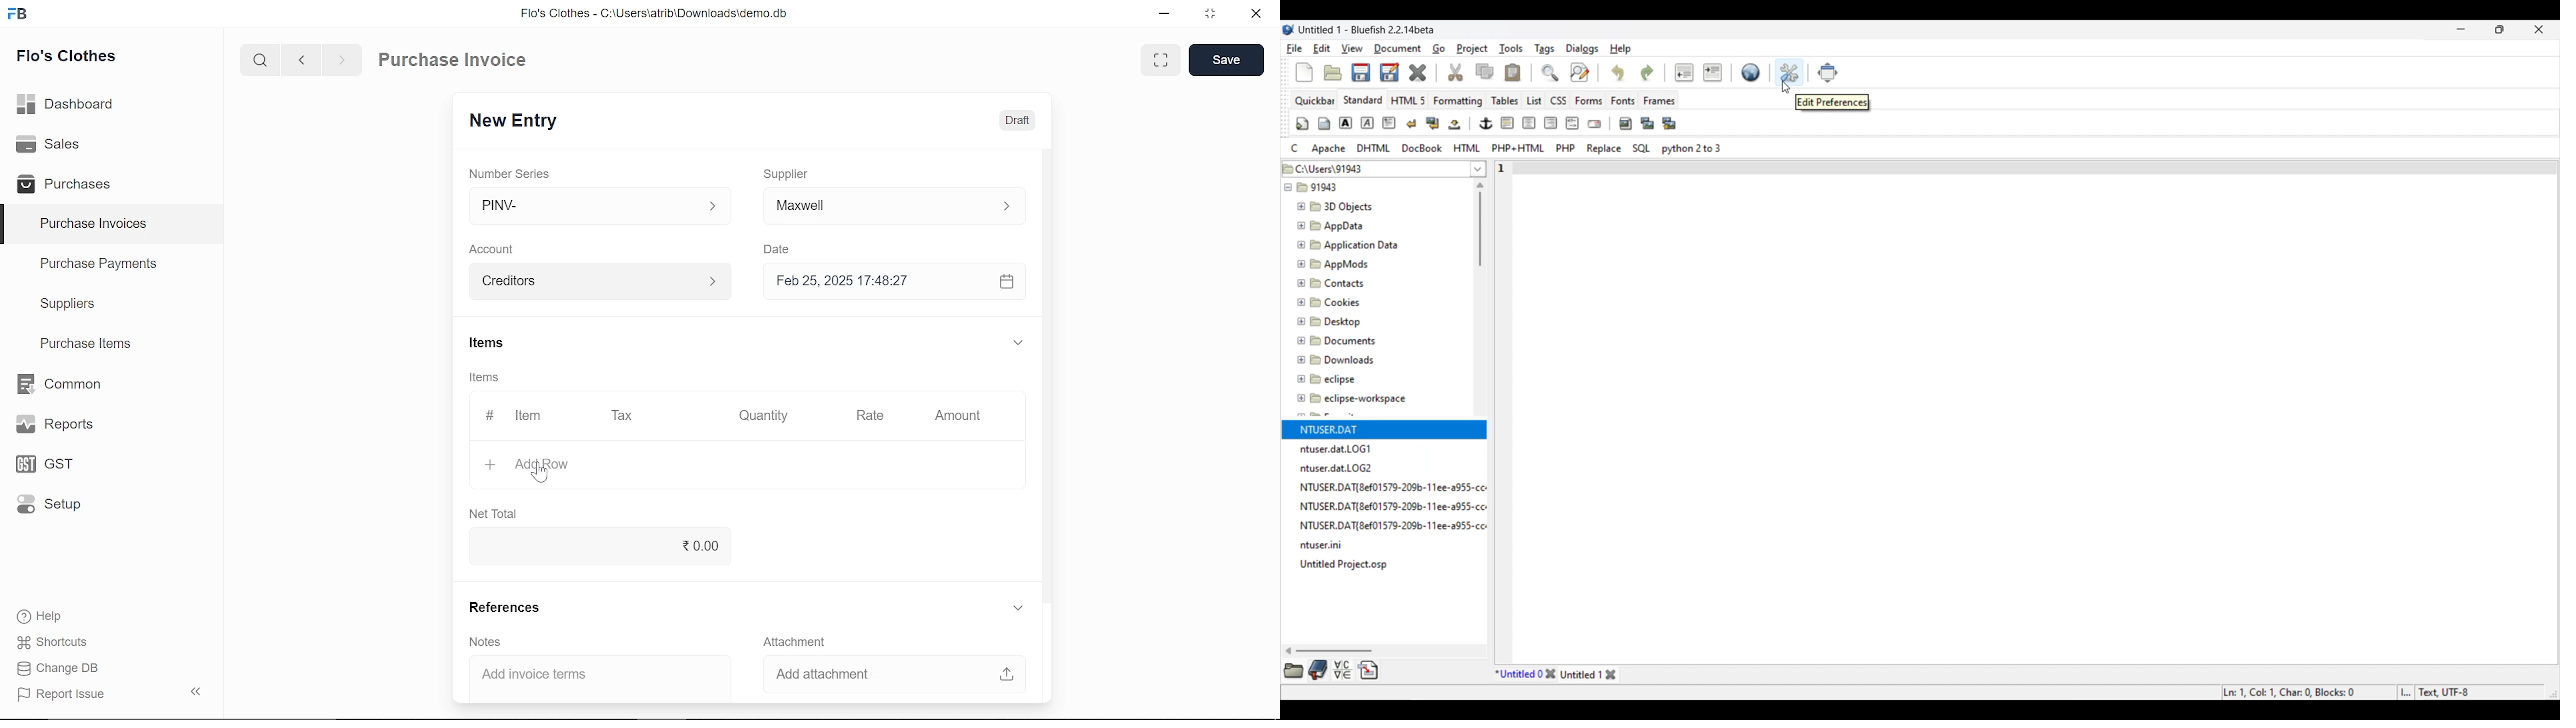 Image resolution: width=2576 pixels, height=728 pixels. Describe the element at coordinates (502, 343) in the screenshot. I see `Items` at that location.